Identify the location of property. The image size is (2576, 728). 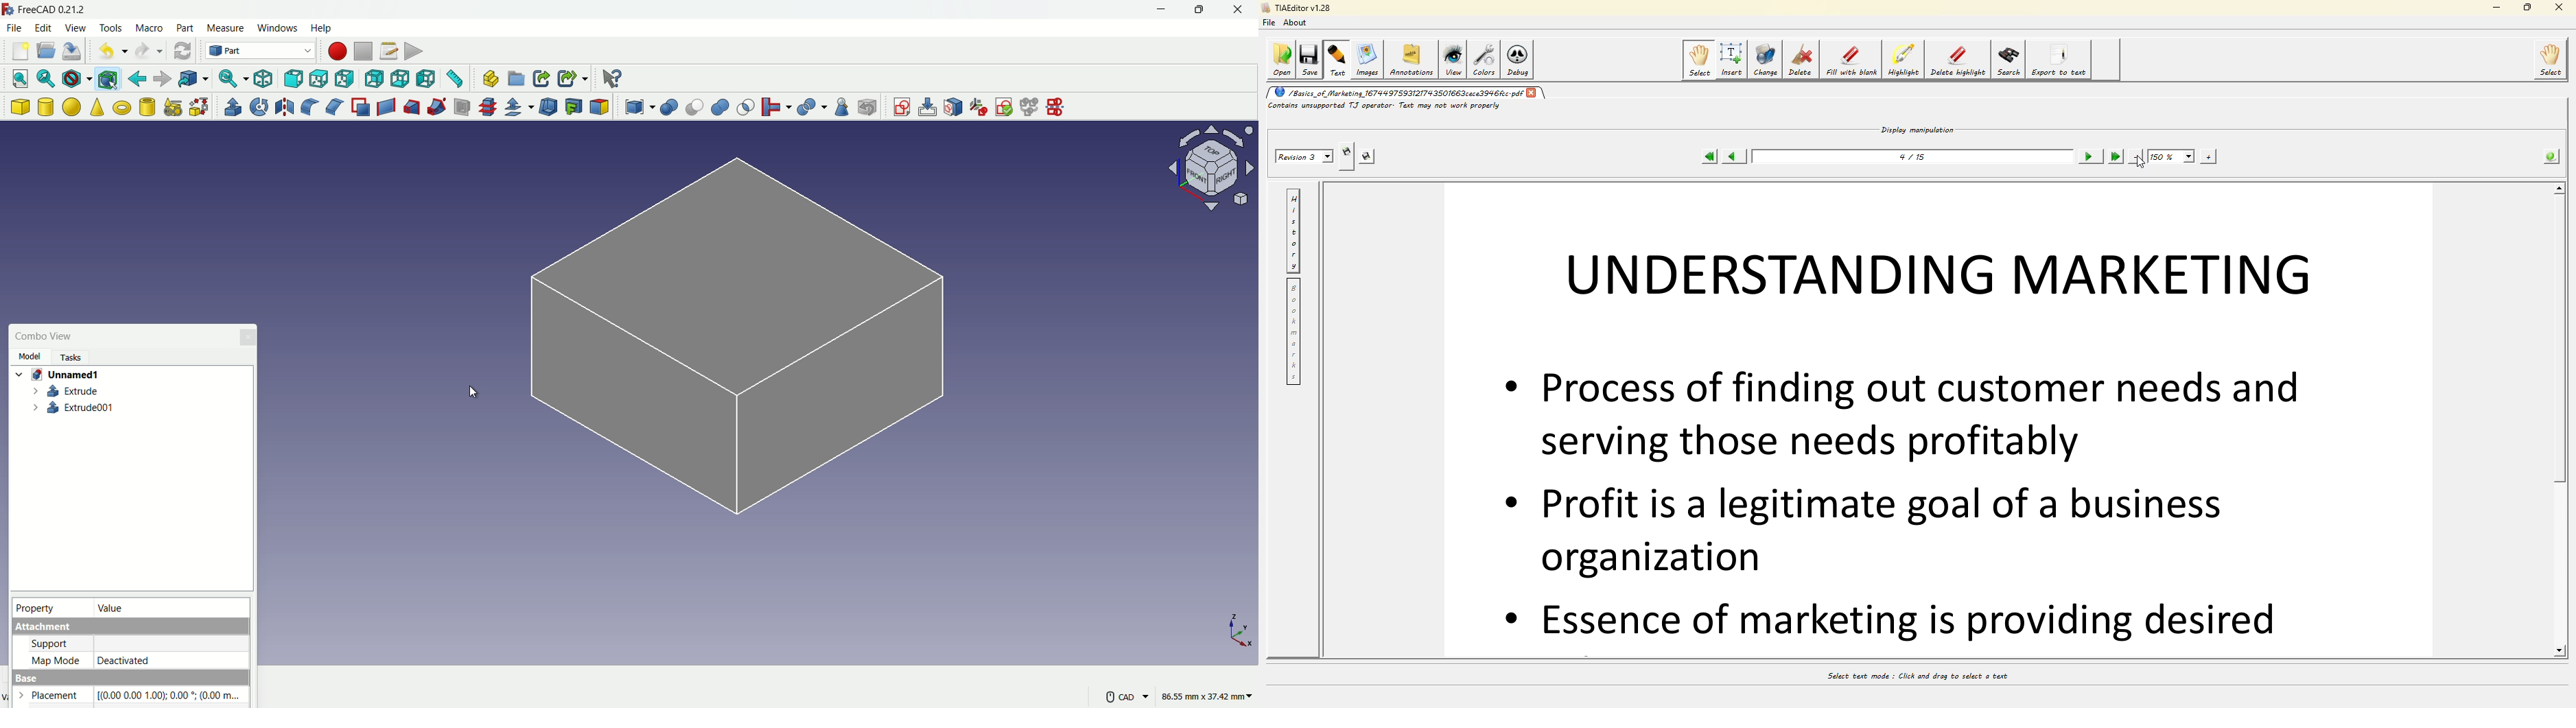
(36, 607).